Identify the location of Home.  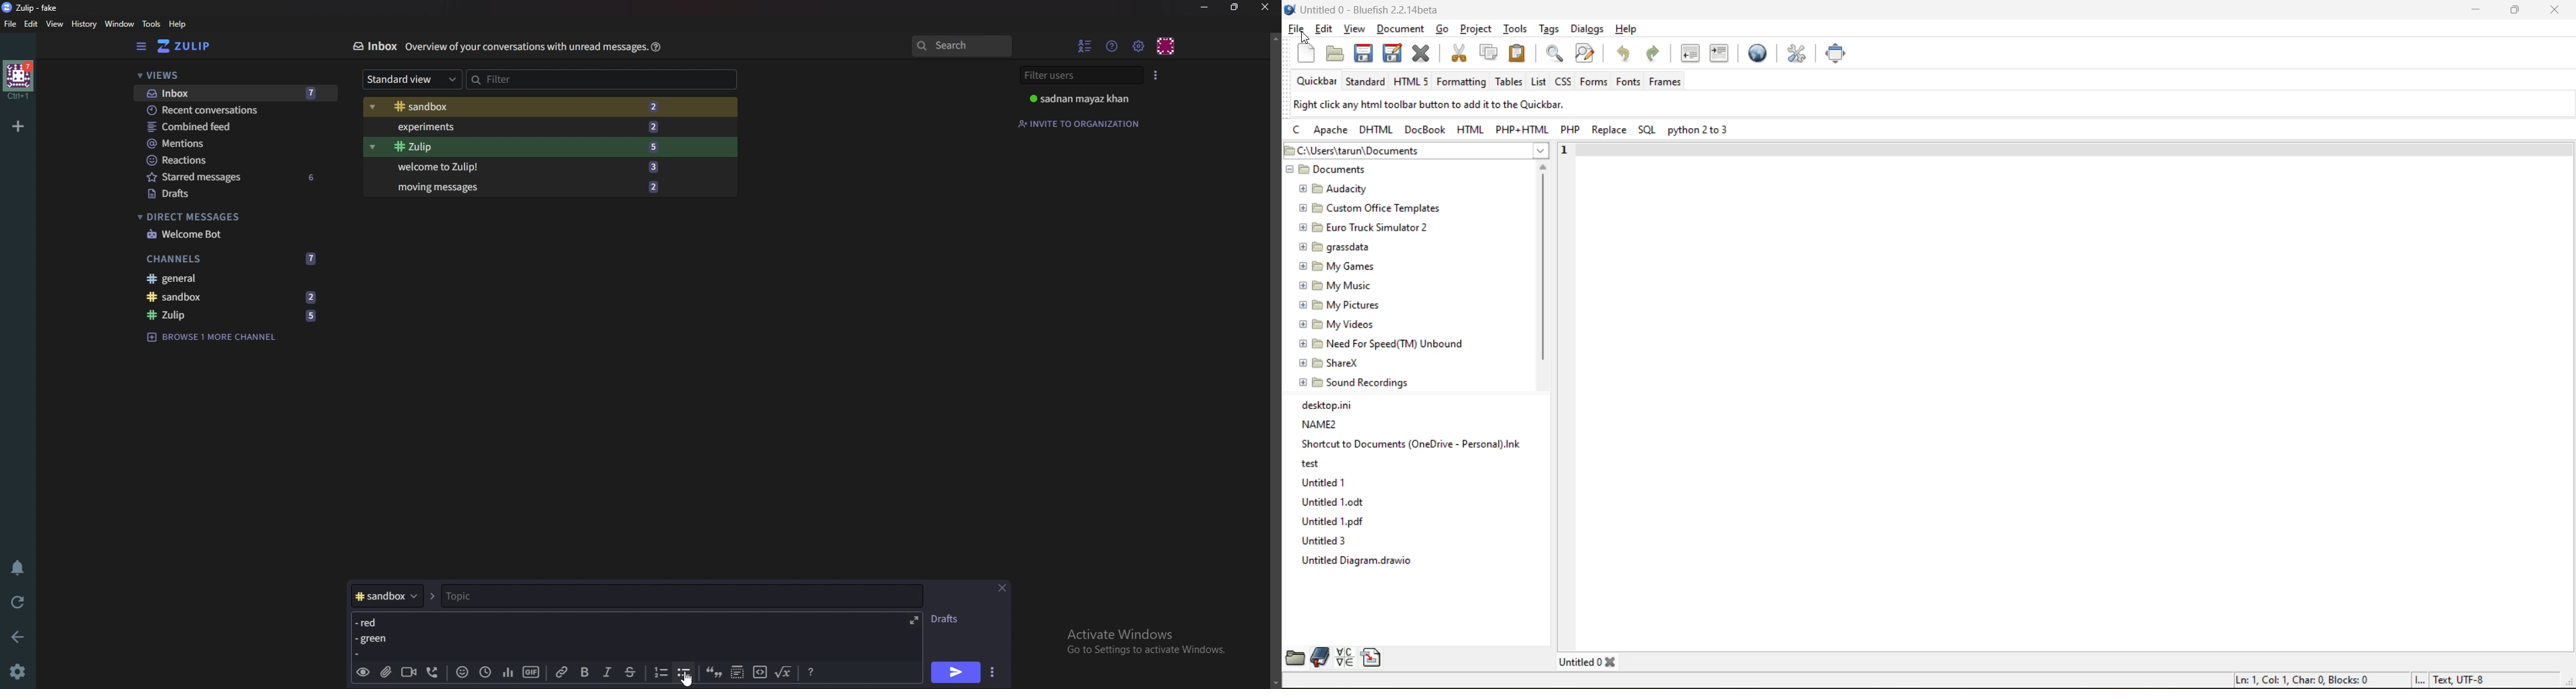
(19, 79).